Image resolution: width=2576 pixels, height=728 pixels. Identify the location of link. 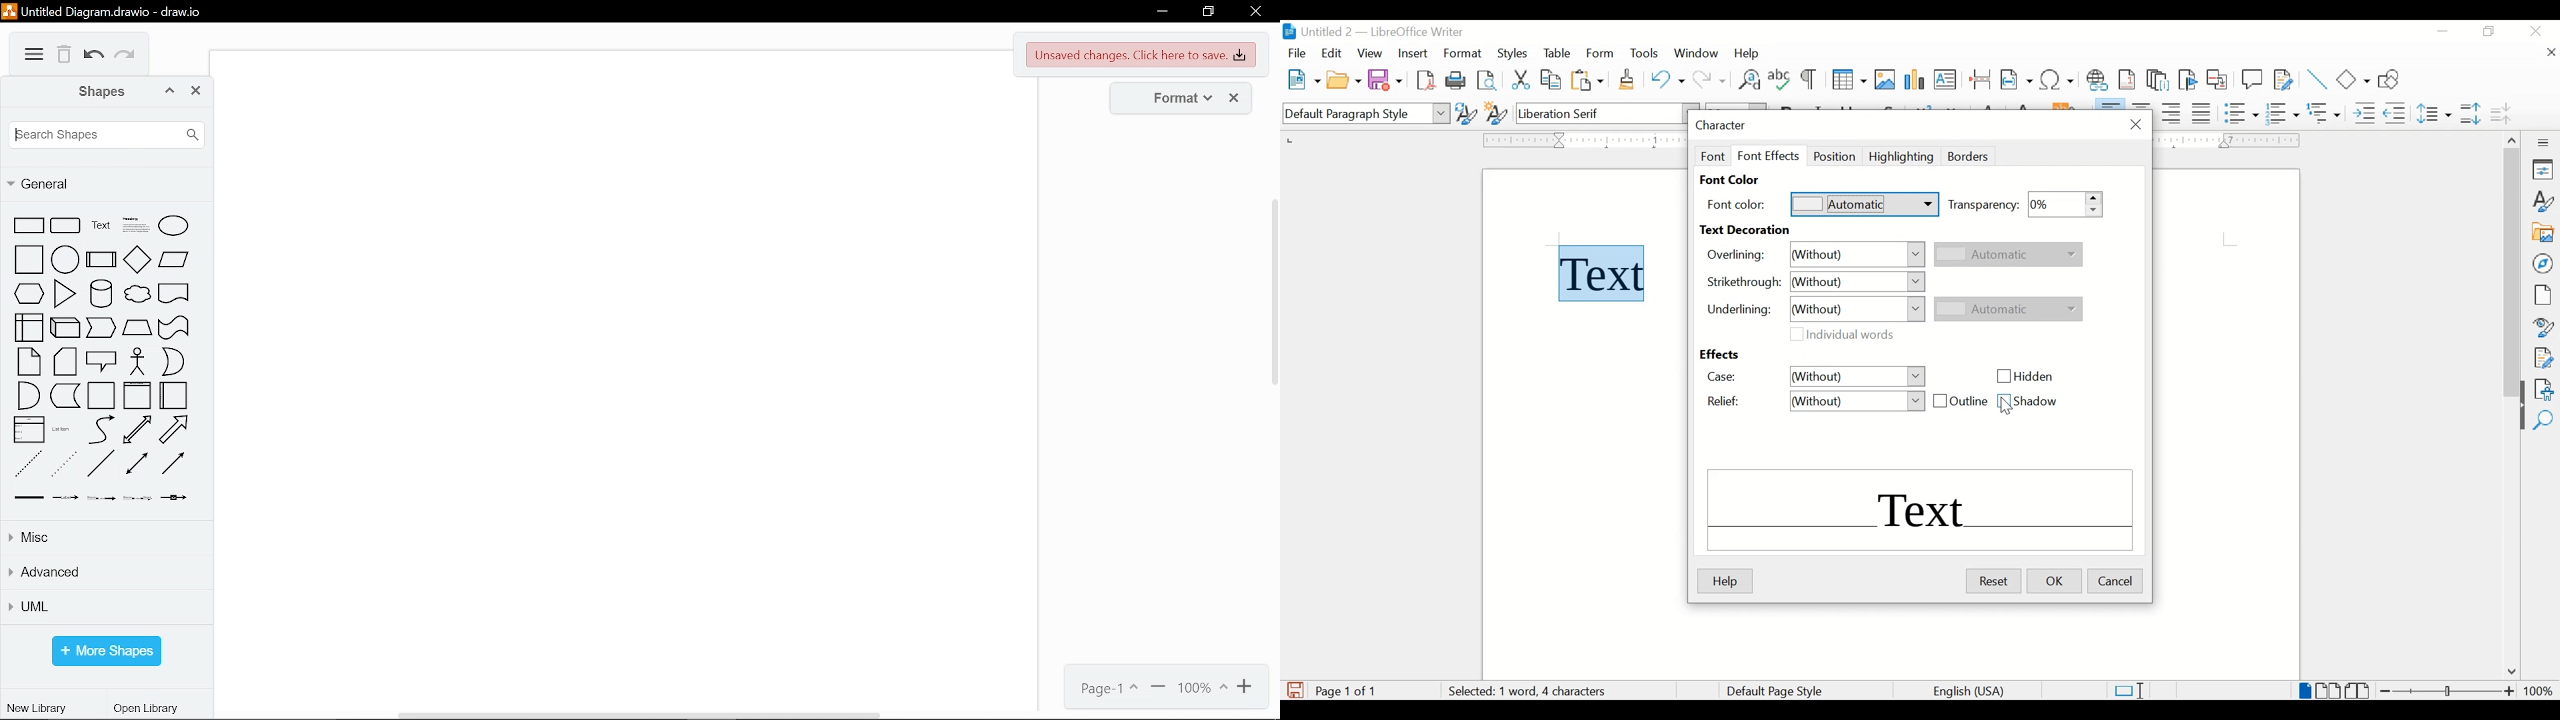
(30, 497).